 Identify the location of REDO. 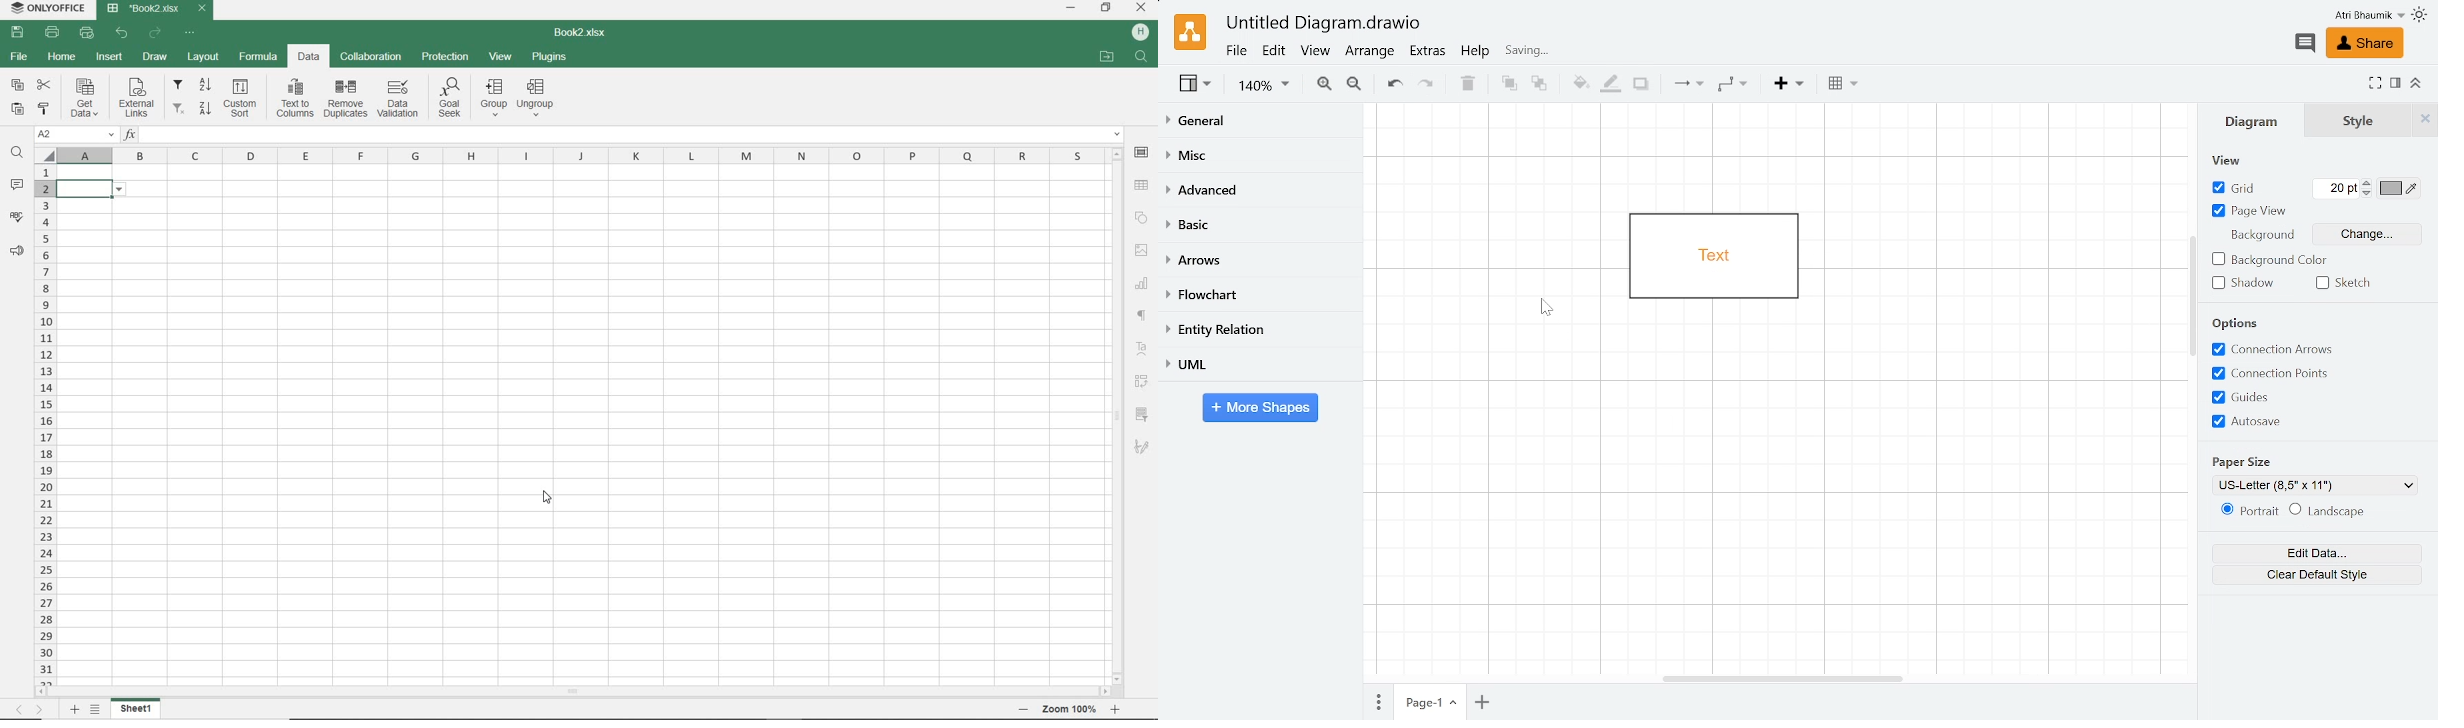
(155, 34).